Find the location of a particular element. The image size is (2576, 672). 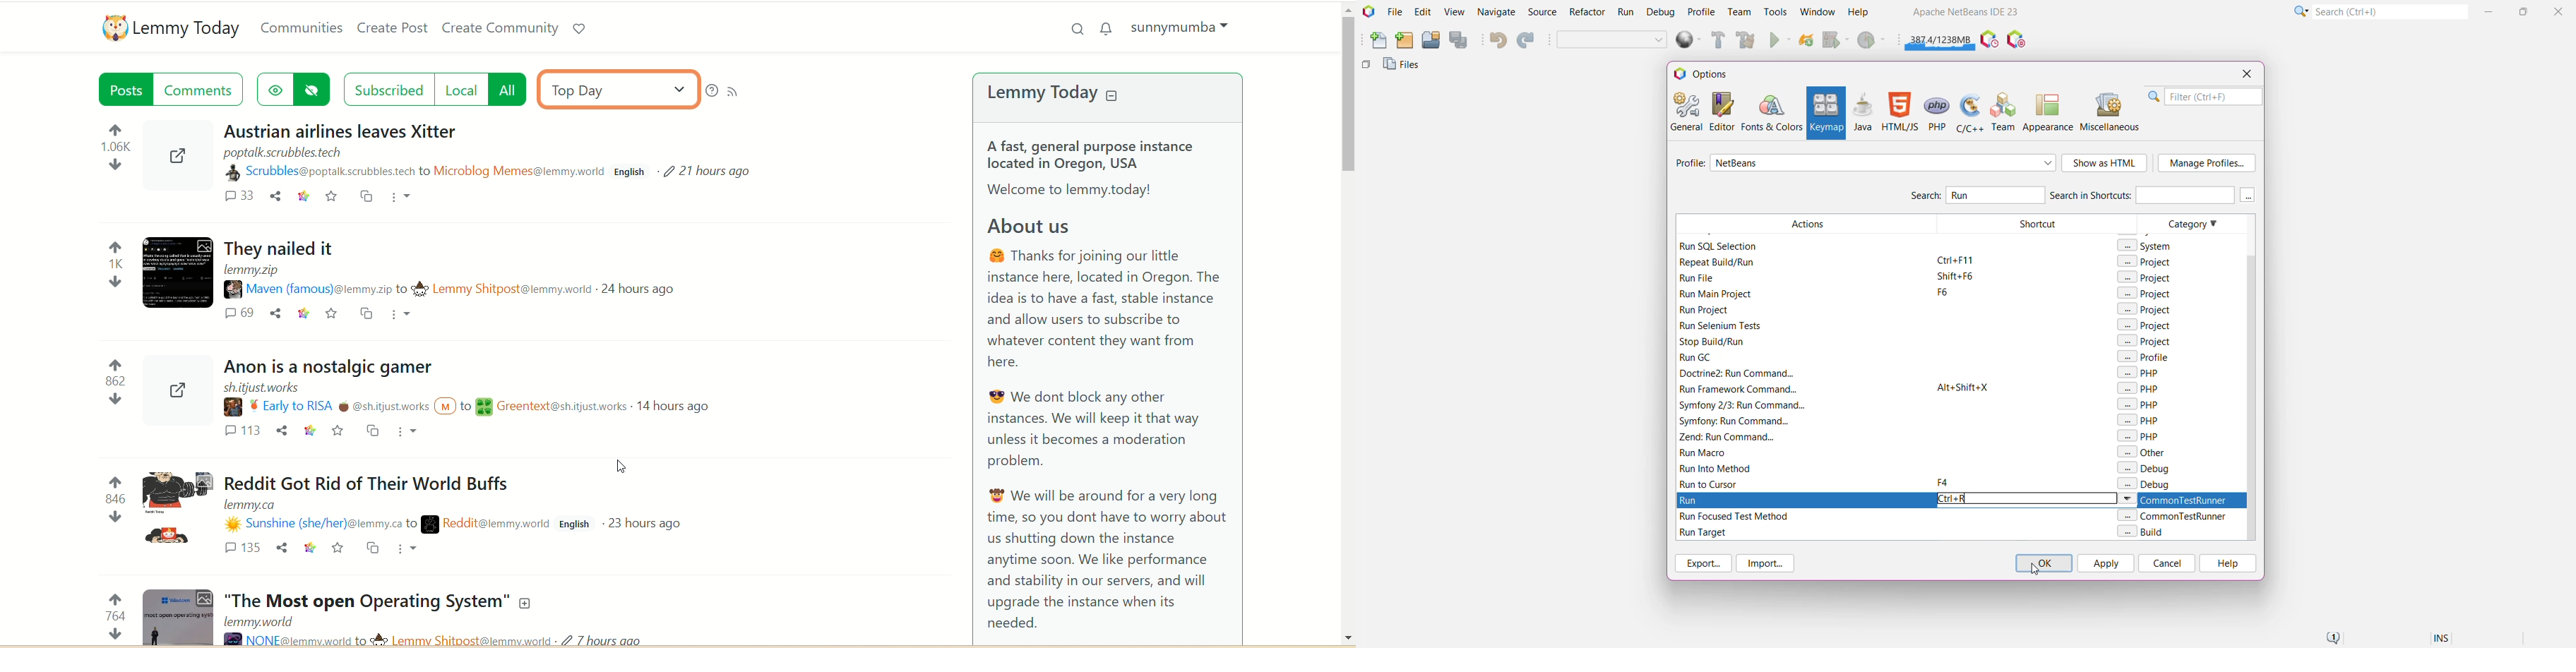

create community is located at coordinates (501, 29).